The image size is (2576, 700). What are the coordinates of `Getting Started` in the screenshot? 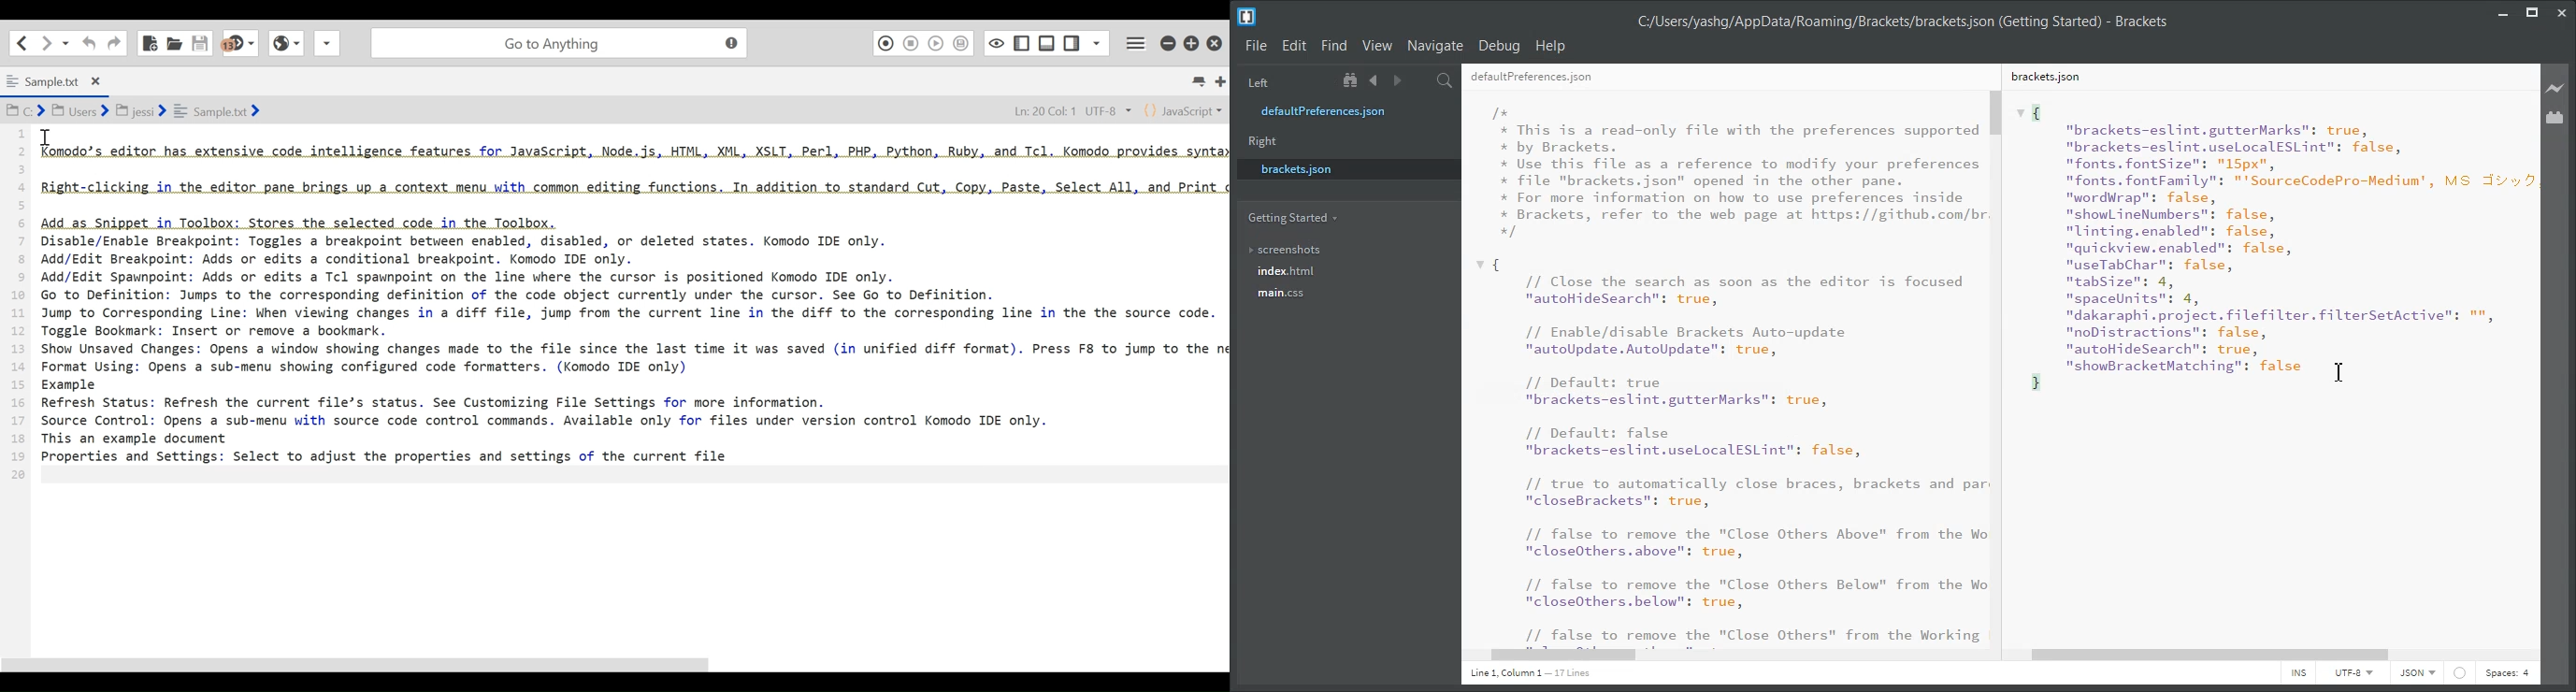 It's located at (1291, 218).